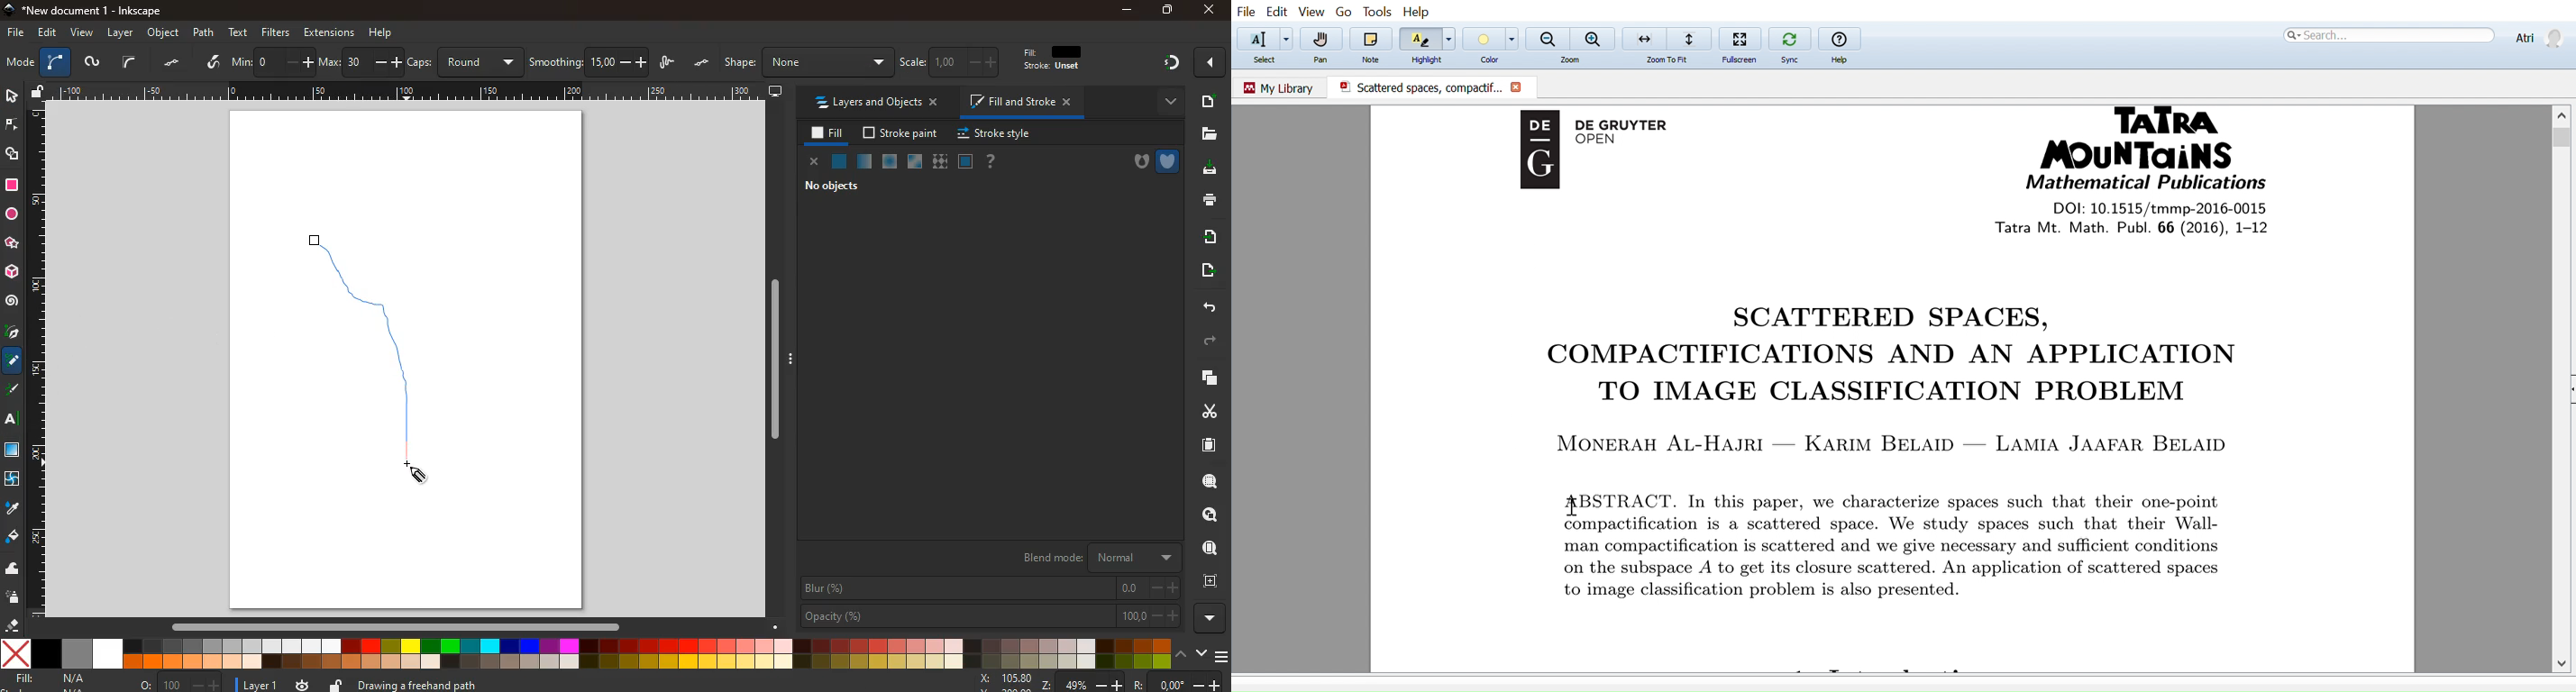 This screenshot has height=700, width=2576. I want to click on fill, so click(57, 680).